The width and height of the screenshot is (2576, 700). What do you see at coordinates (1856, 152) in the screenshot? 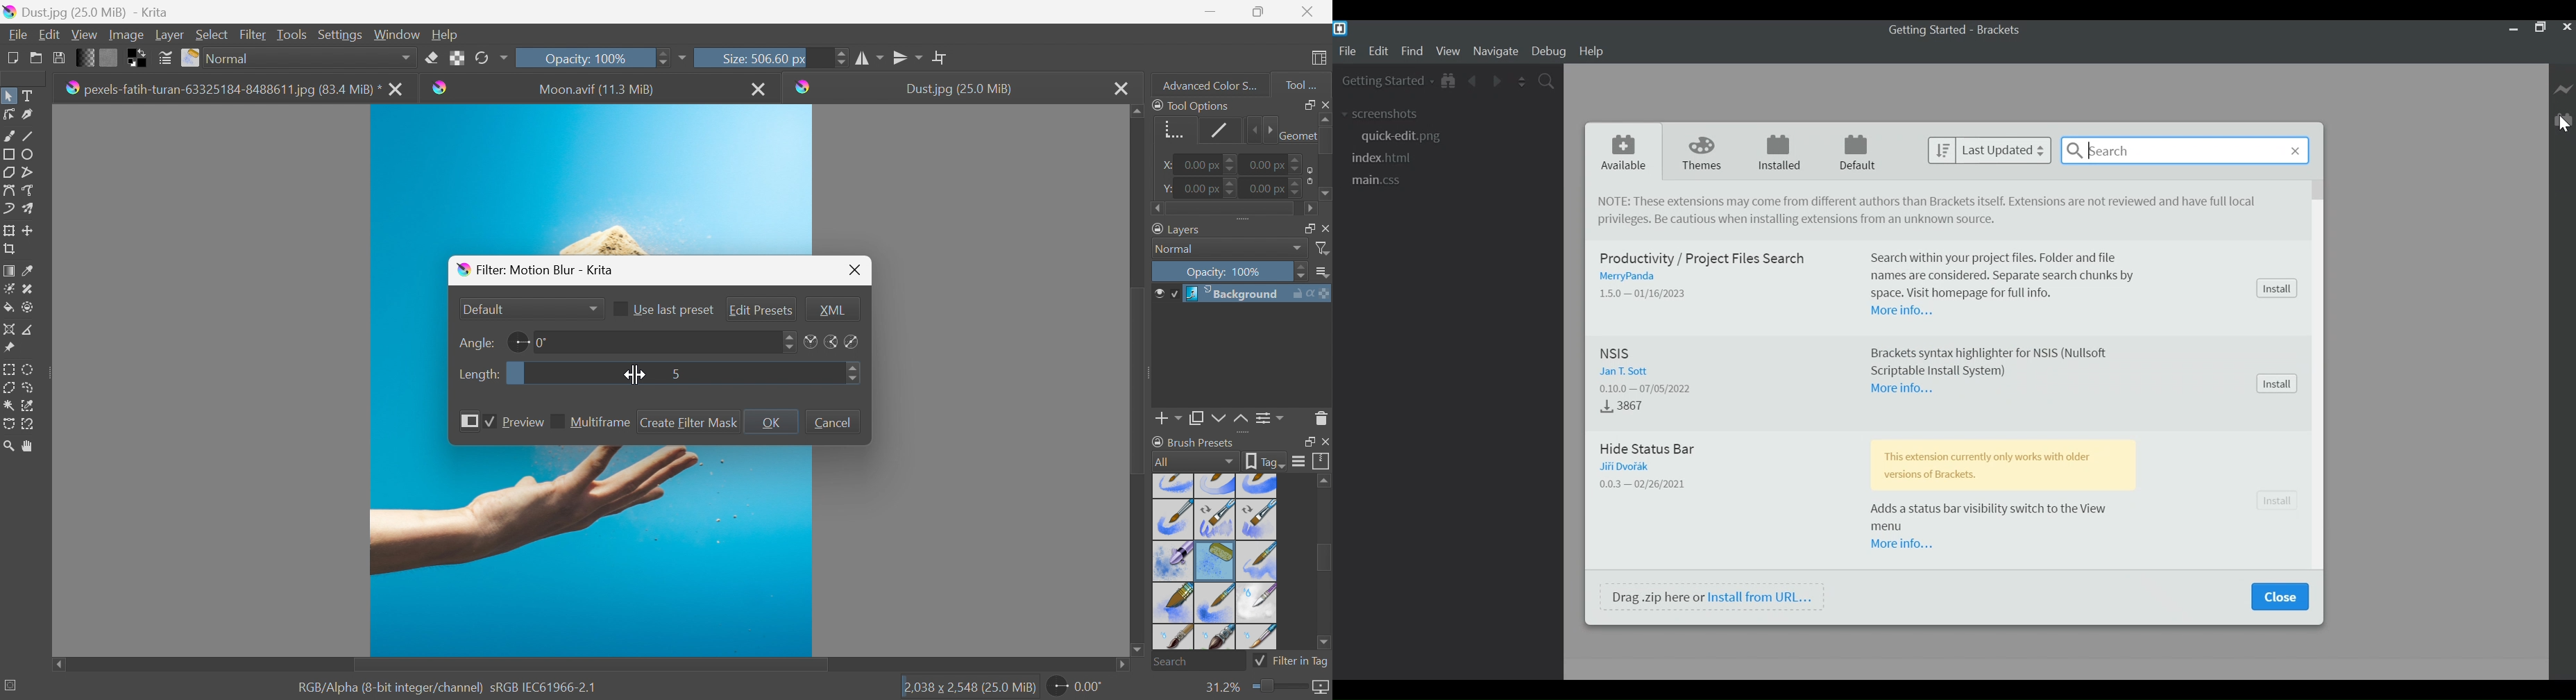
I see `Default` at bounding box center [1856, 152].